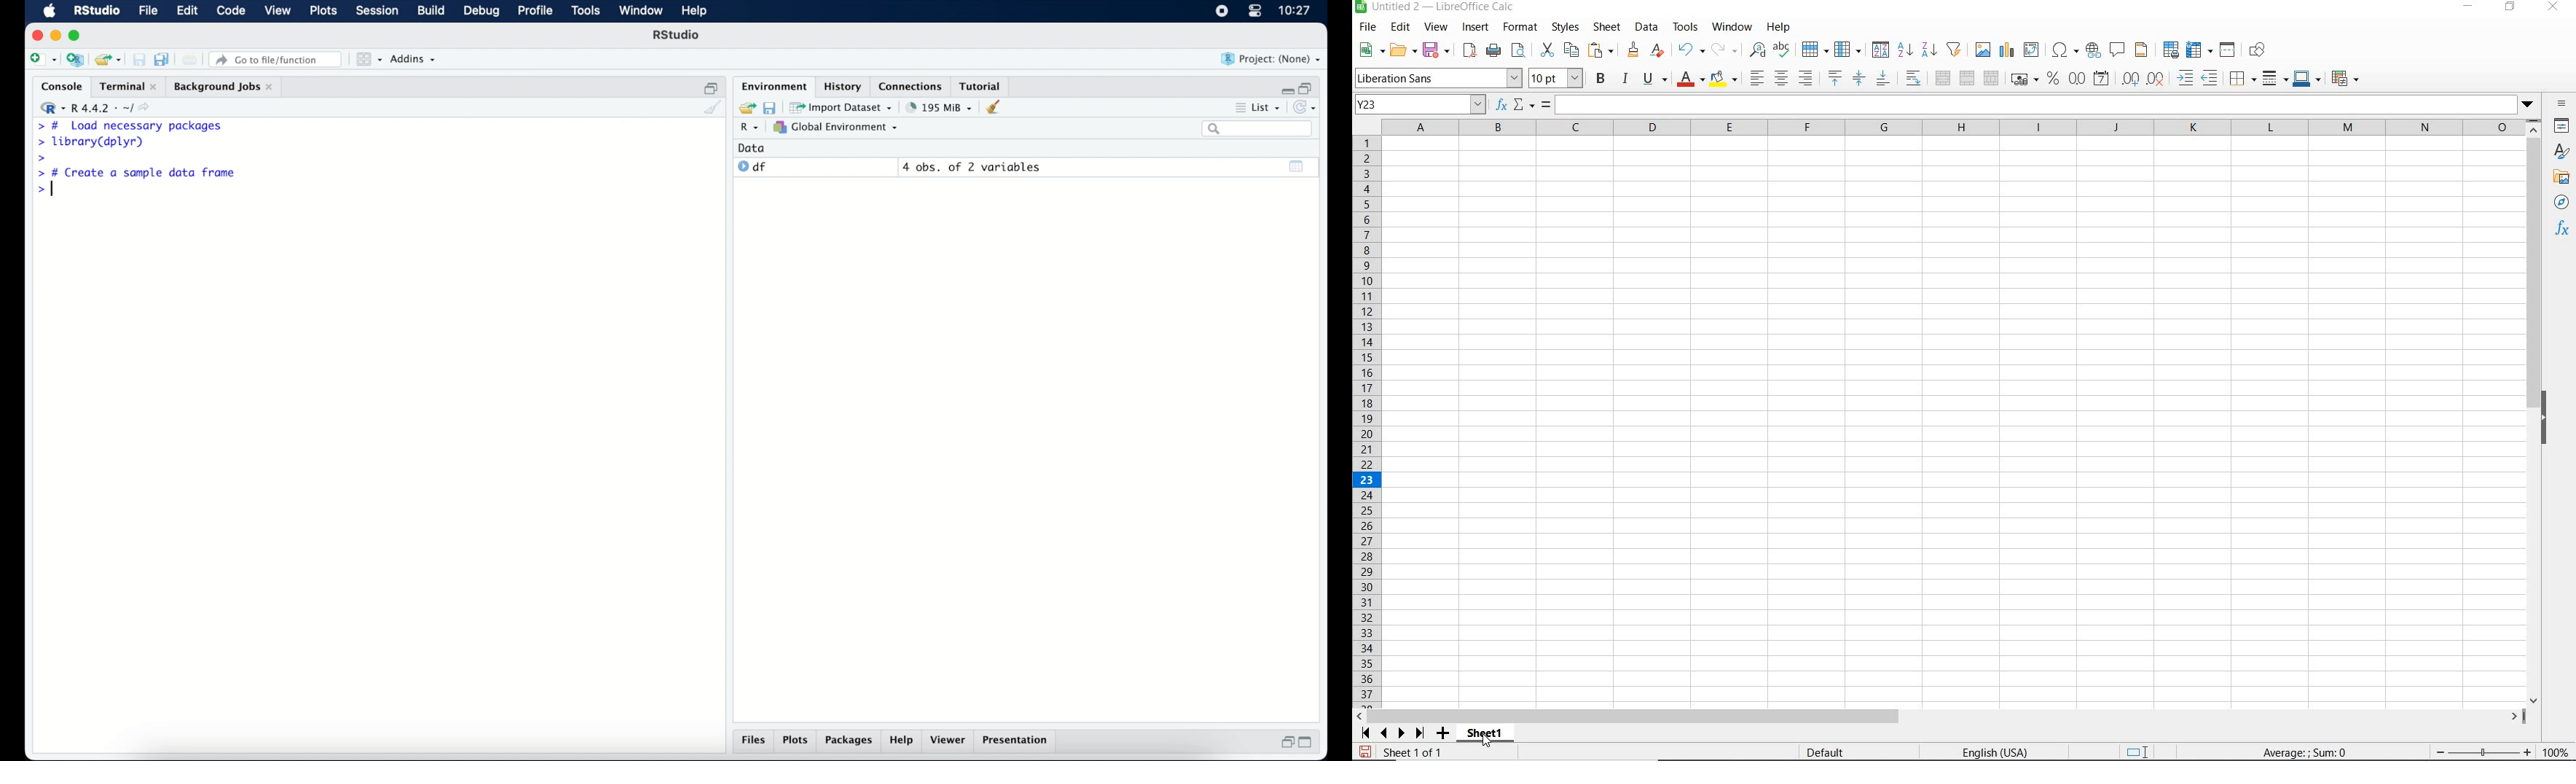  What do you see at coordinates (1256, 109) in the screenshot?
I see `list` at bounding box center [1256, 109].